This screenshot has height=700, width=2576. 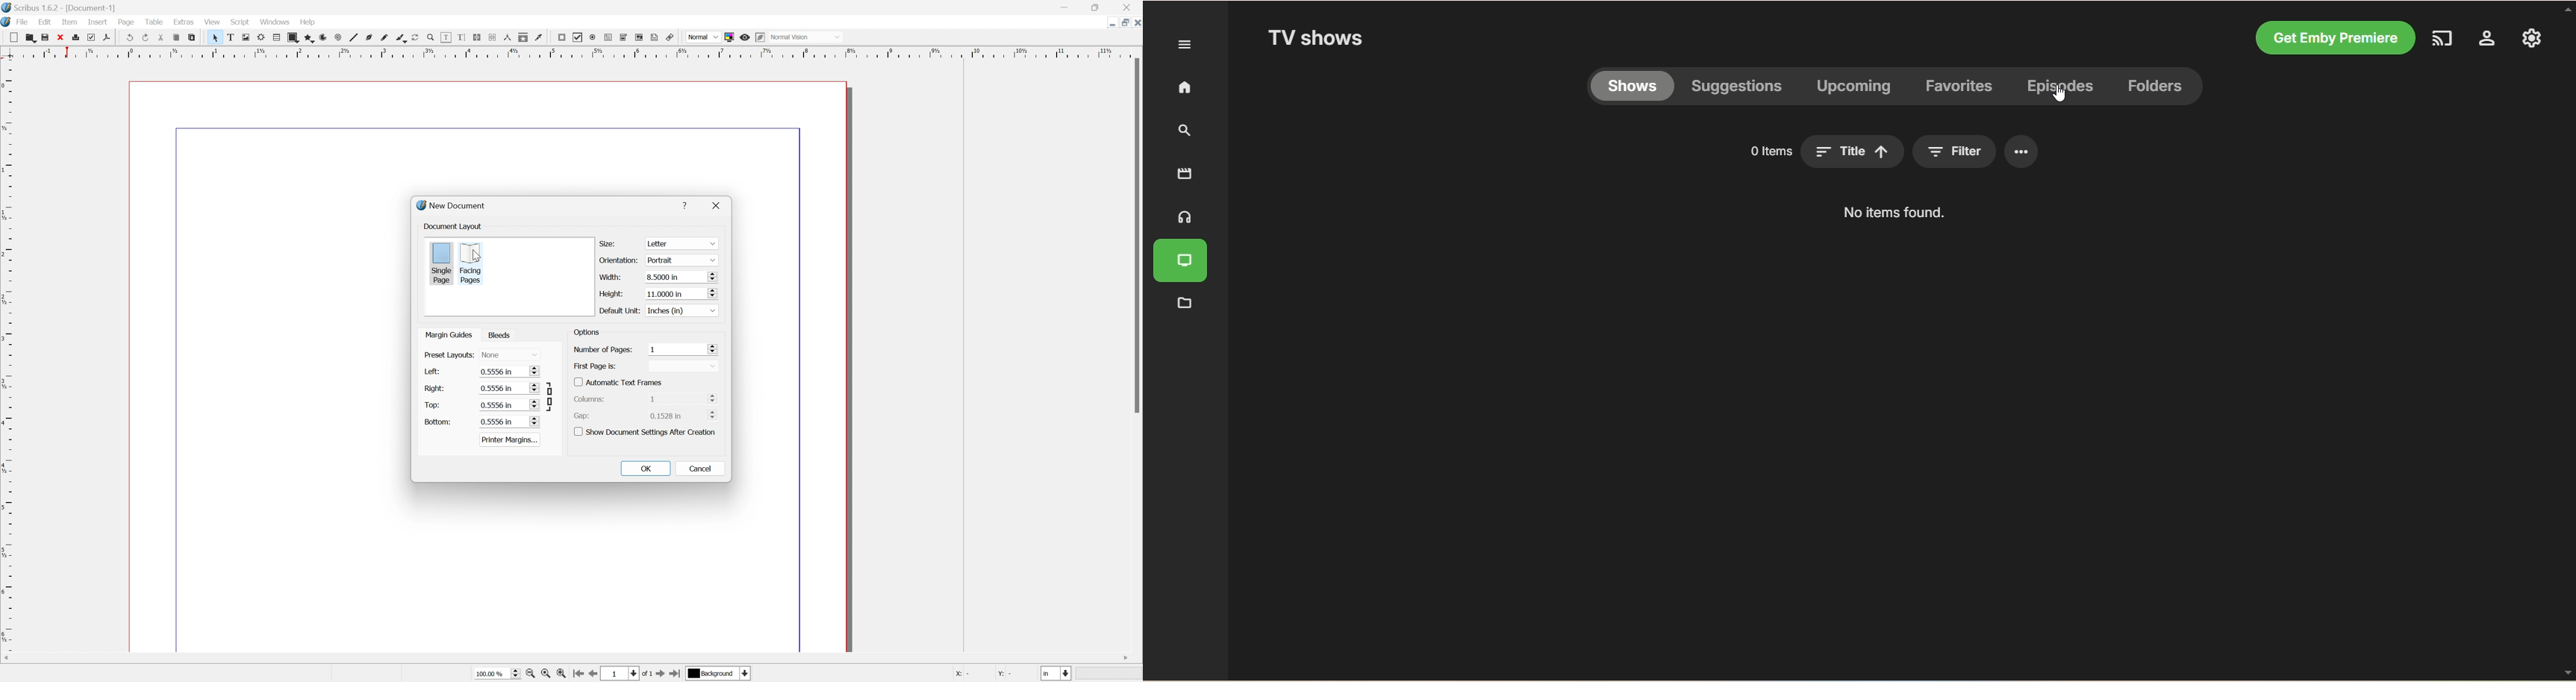 What do you see at coordinates (502, 335) in the screenshot?
I see `Bleeds` at bounding box center [502, 335].